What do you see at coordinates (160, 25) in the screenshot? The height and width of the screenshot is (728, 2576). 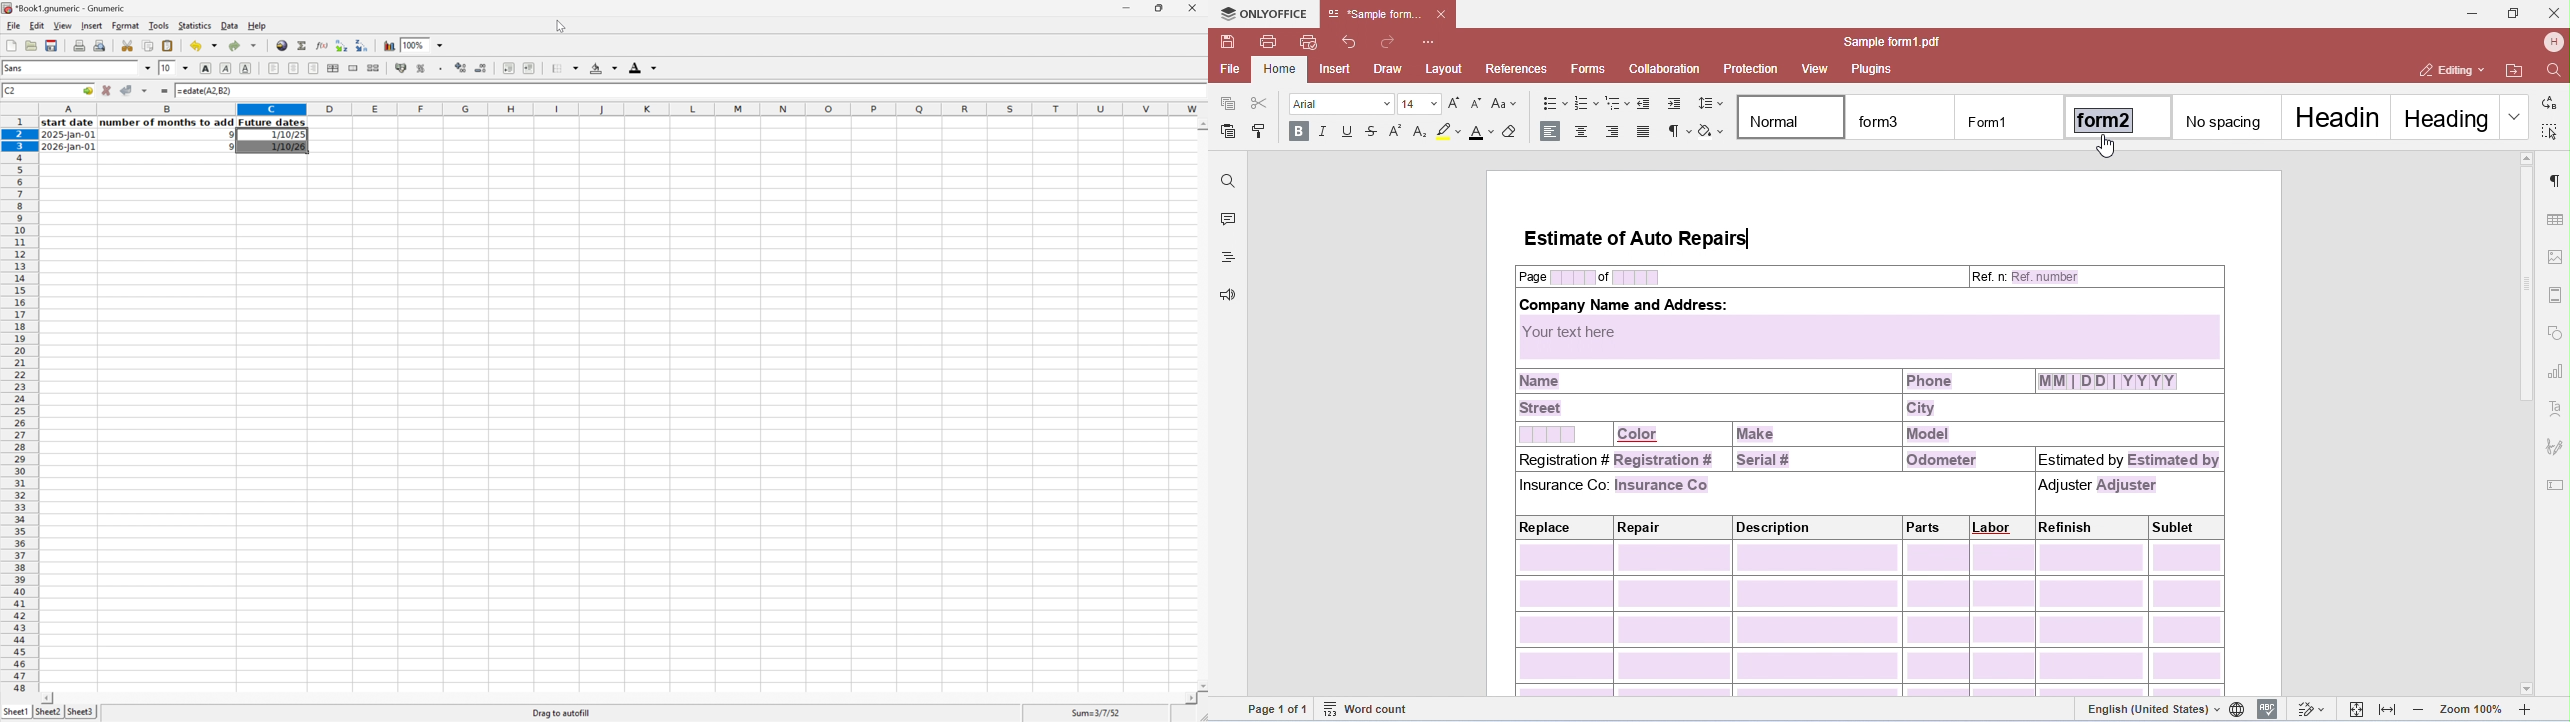 I see `Tools` at bounding box center [160, 25].